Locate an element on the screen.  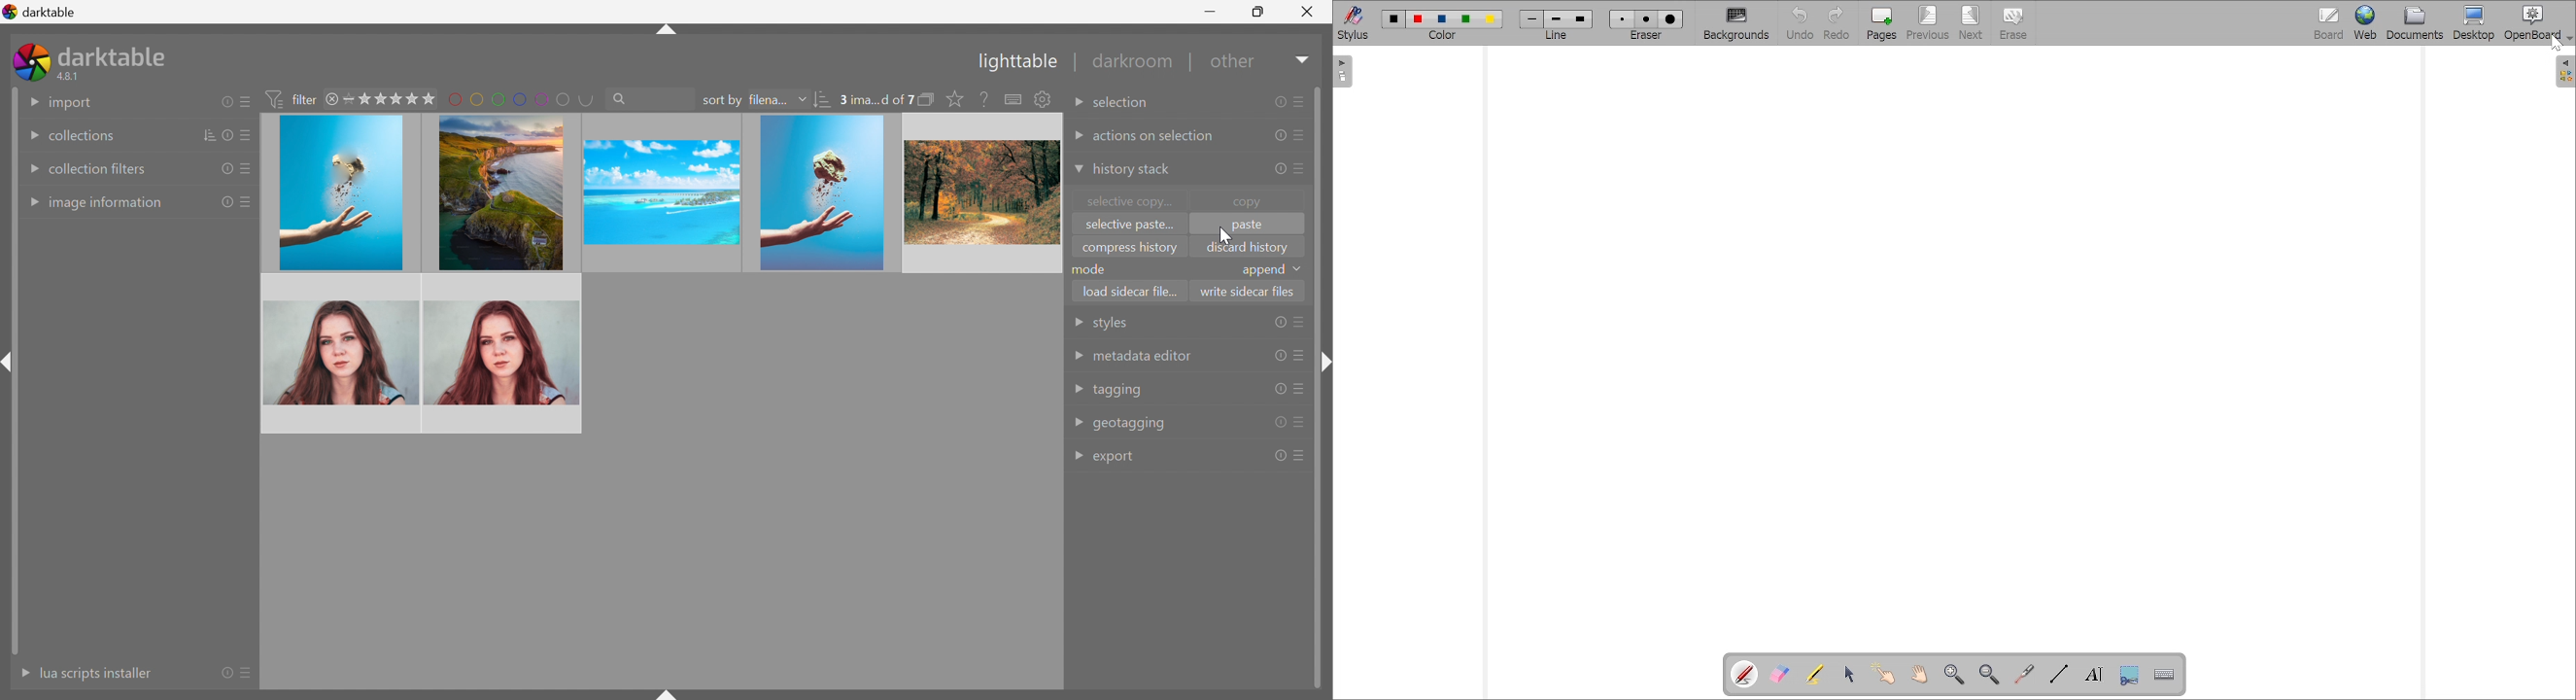
presets is located at coordinates (1303, 135).